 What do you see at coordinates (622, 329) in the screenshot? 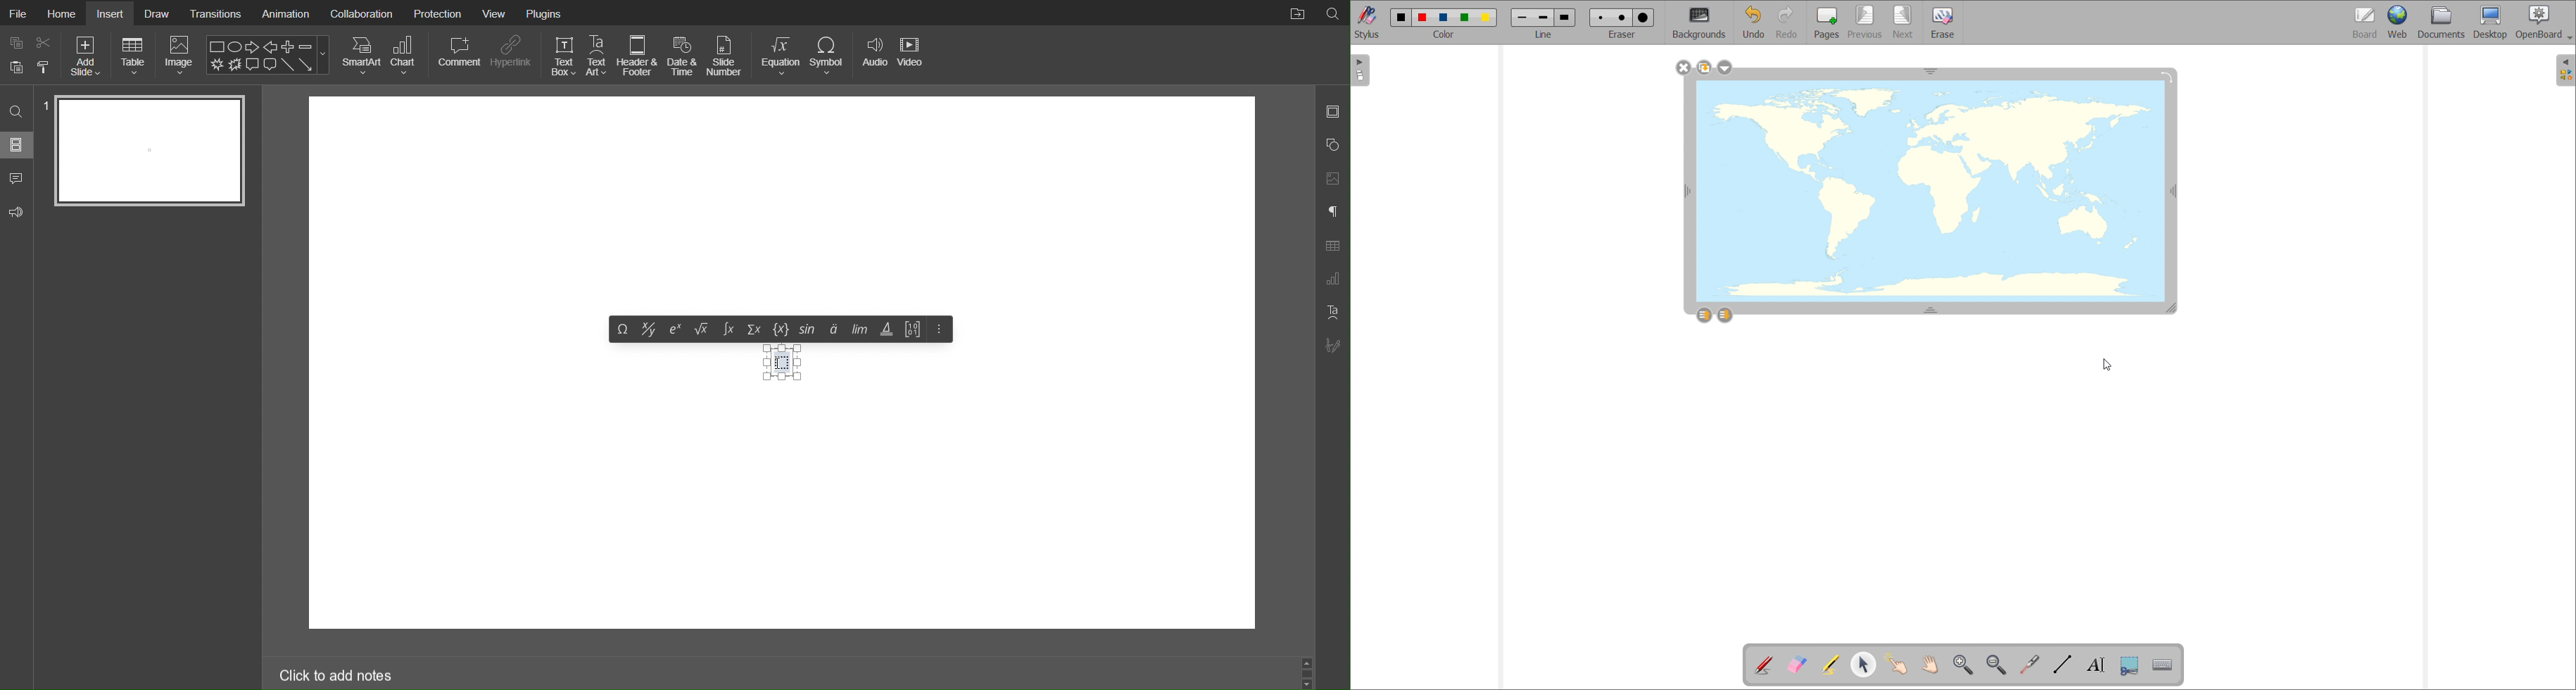
I see `Symbols` at bounding box center [622, 329].